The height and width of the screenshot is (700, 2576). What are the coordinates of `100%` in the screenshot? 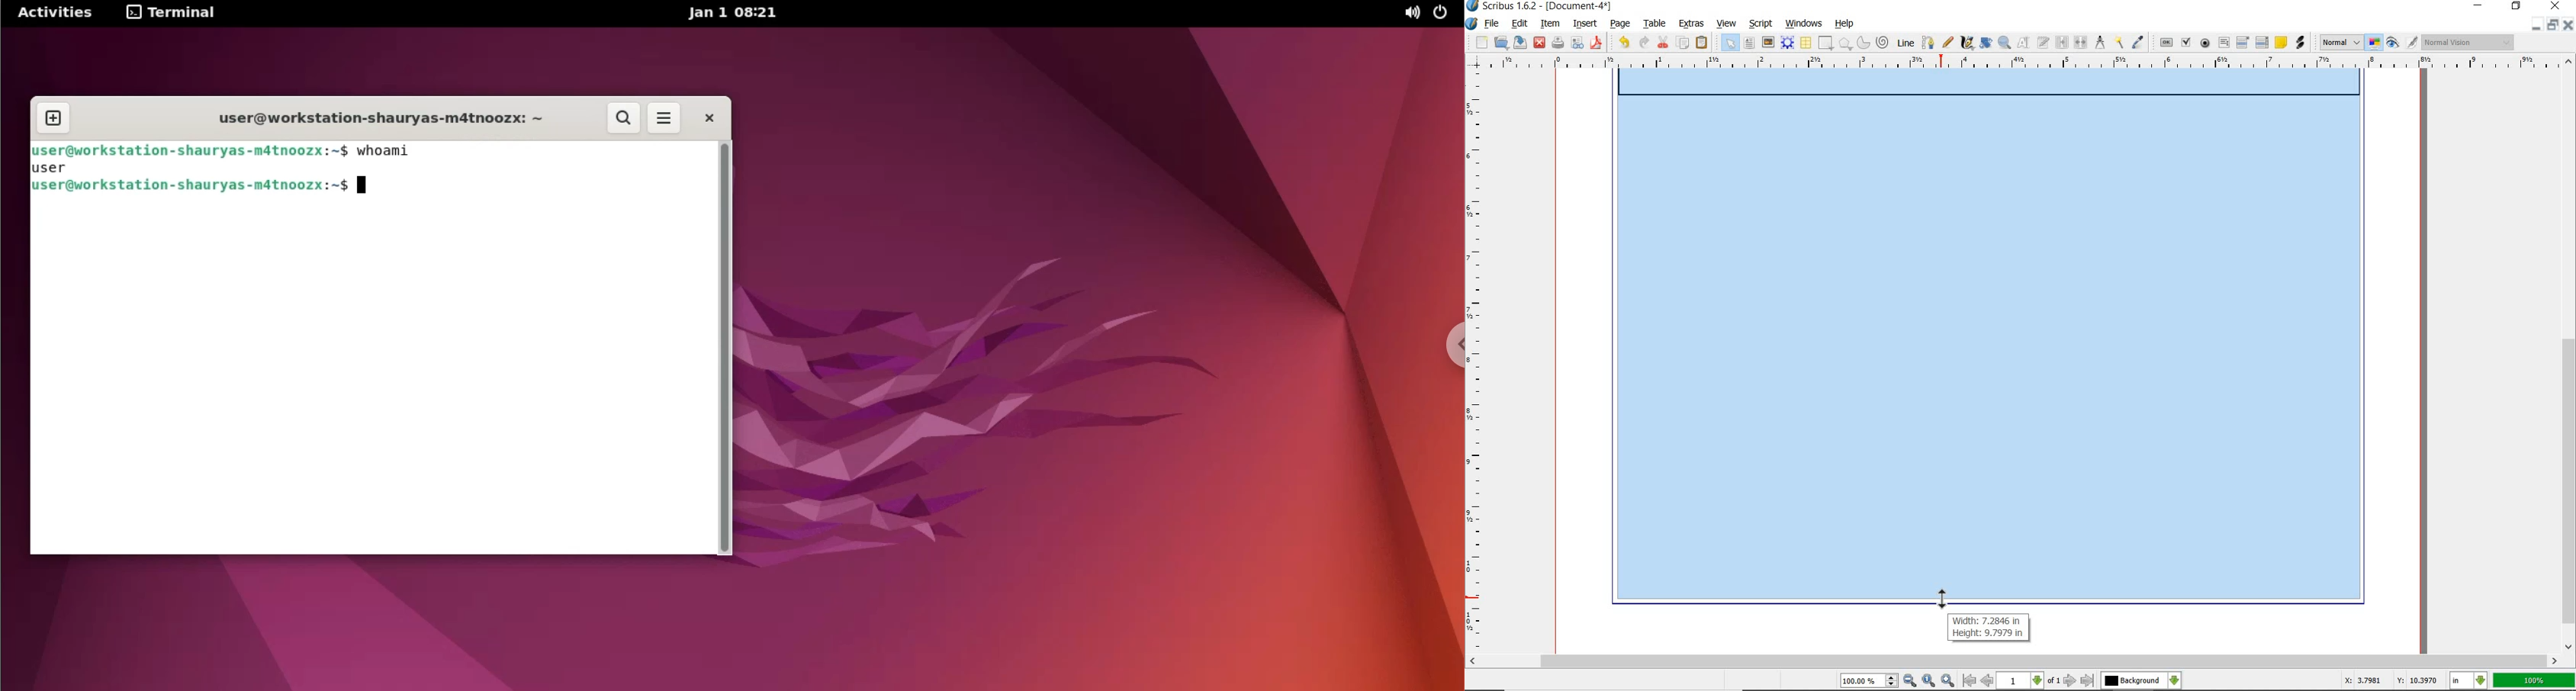 It's located at (2534, 680).